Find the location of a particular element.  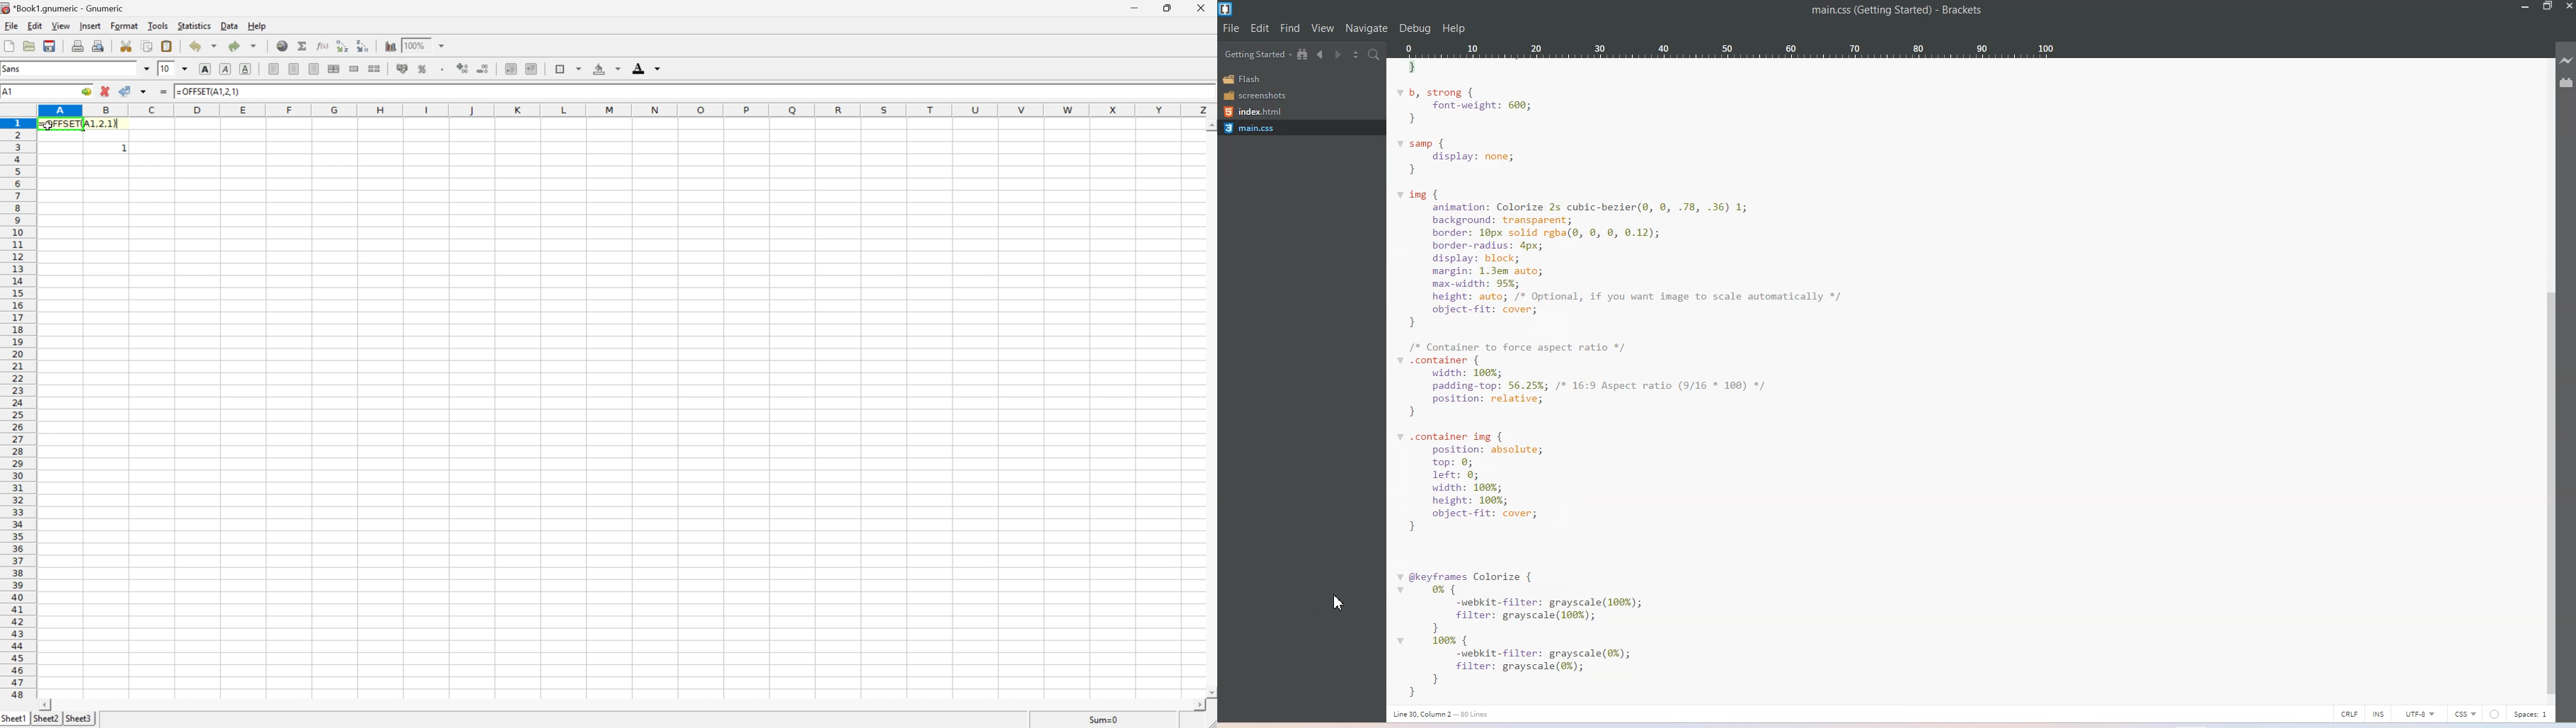

Column ruler is located at coordinates (1780, 50).